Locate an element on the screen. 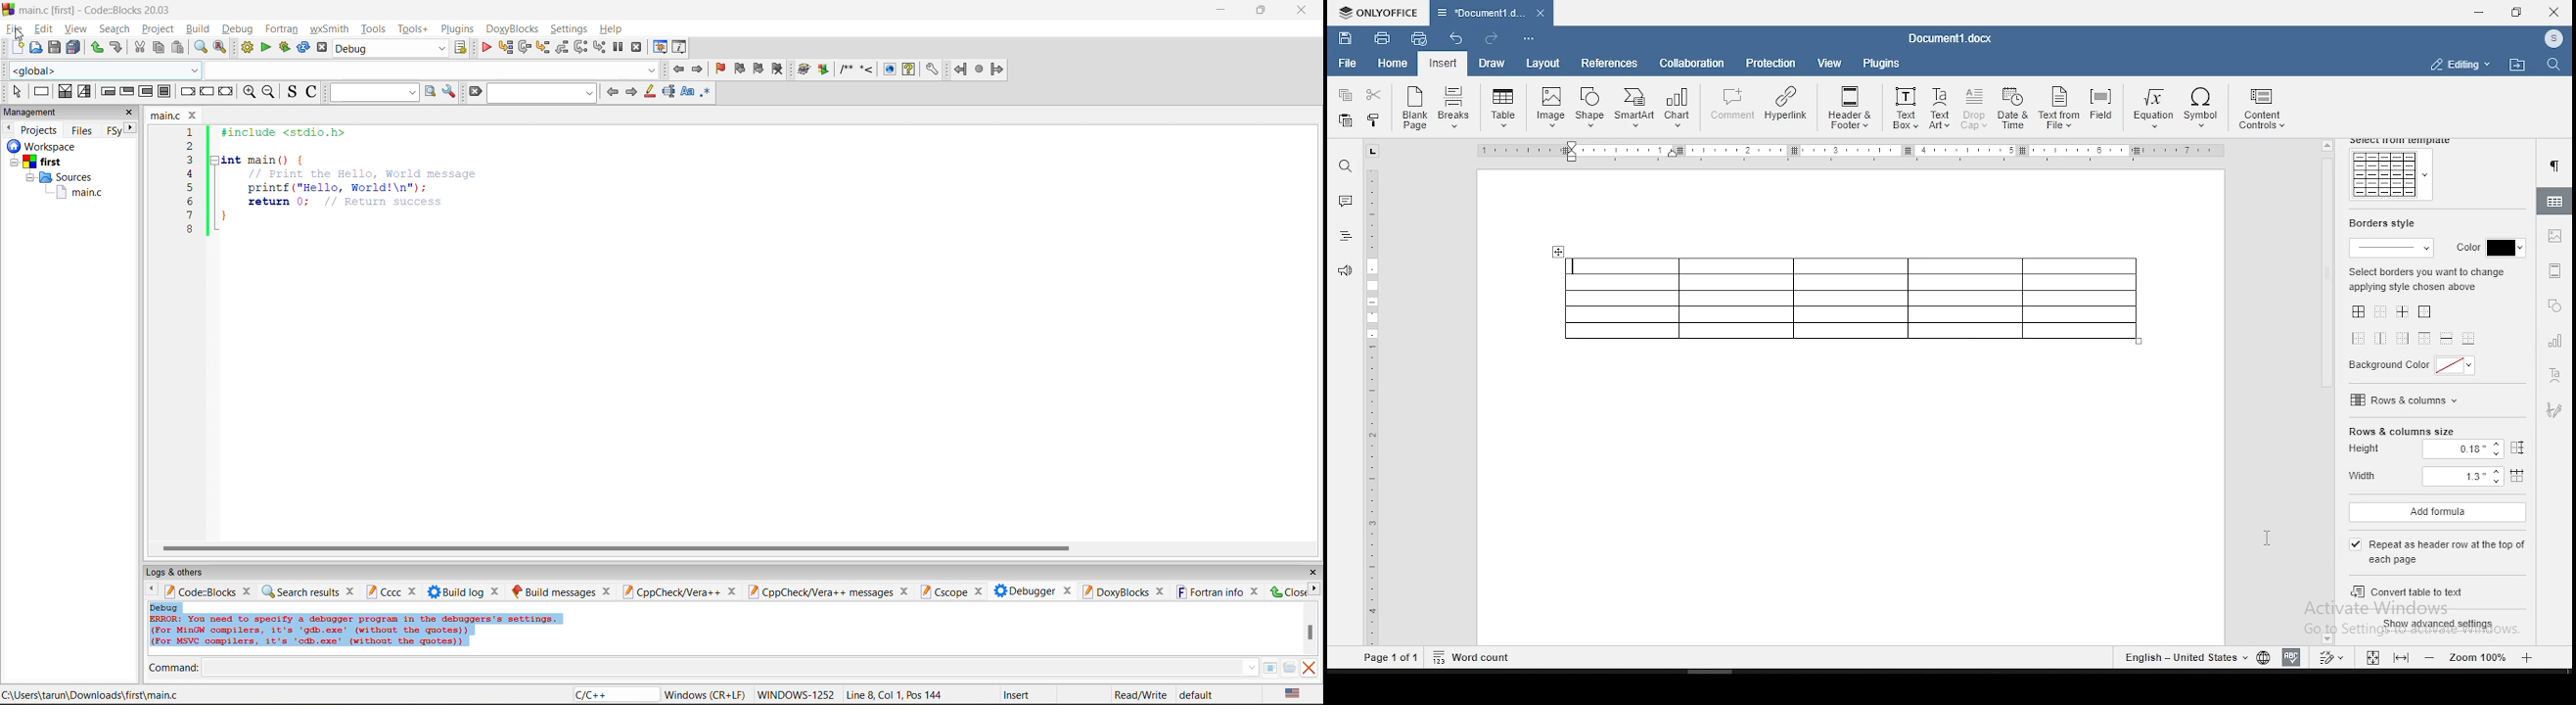 The image size is (2576, 728). various info is located at coordinates (681, 48).